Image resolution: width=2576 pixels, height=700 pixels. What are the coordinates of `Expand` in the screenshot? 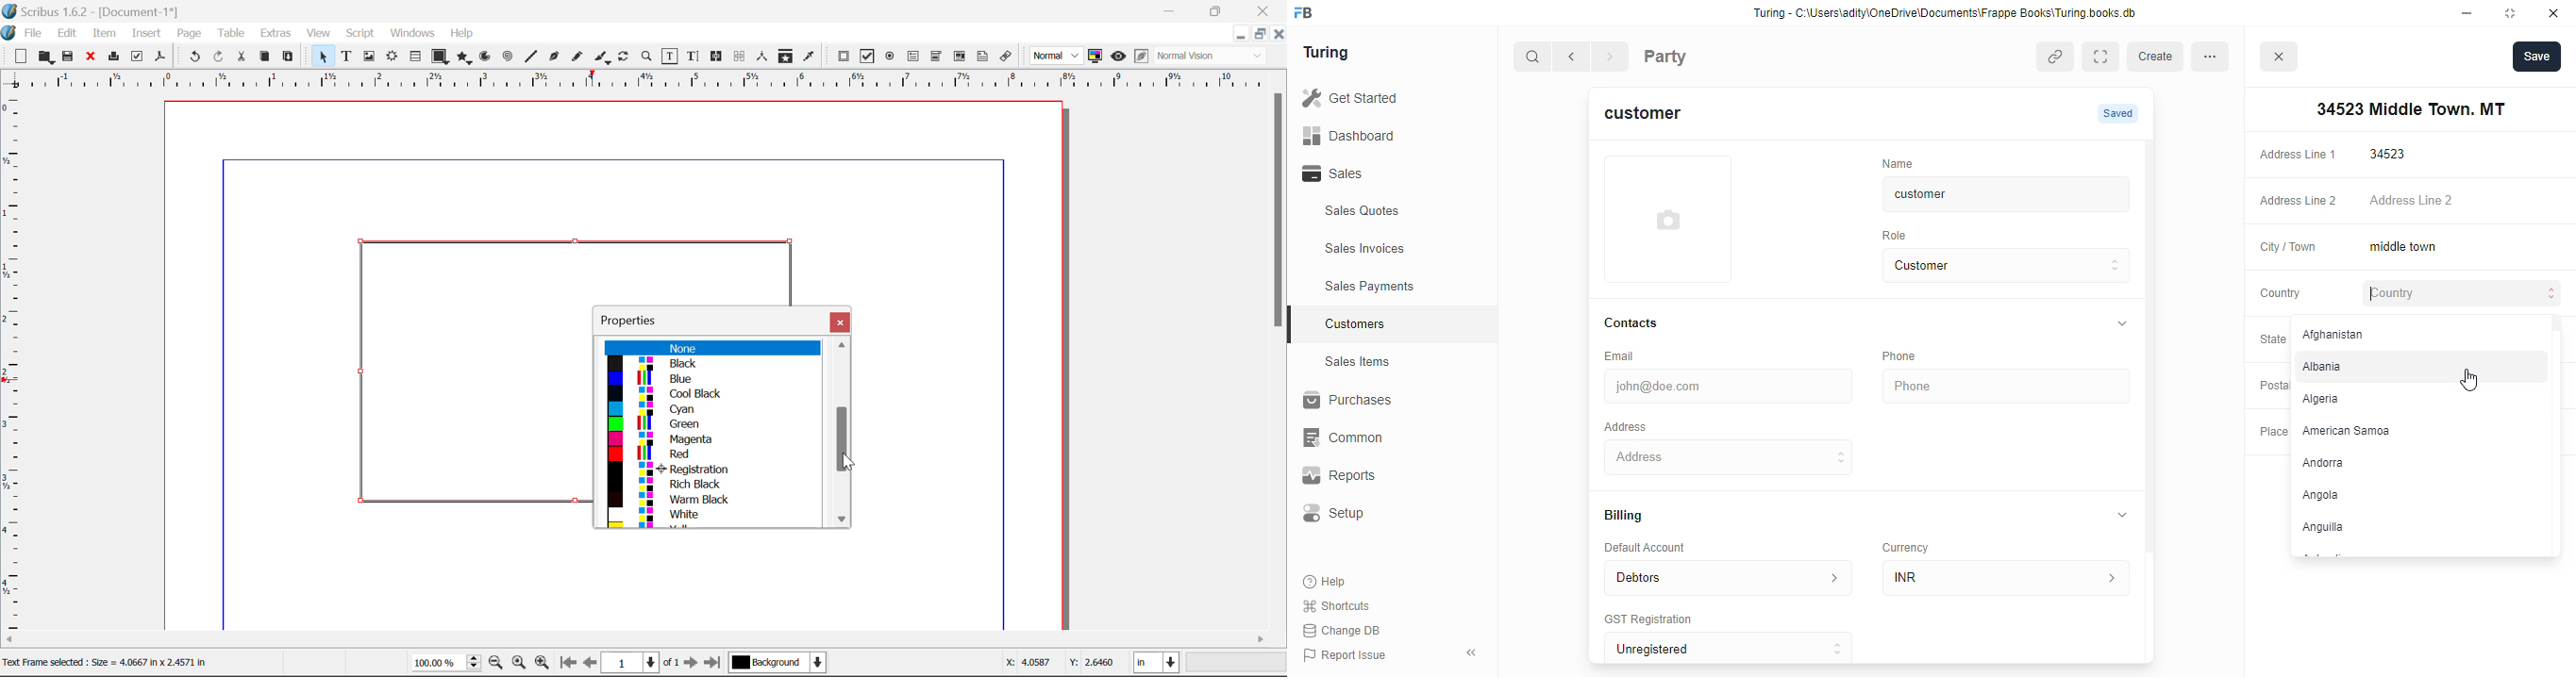 It's located at (2104, 57).